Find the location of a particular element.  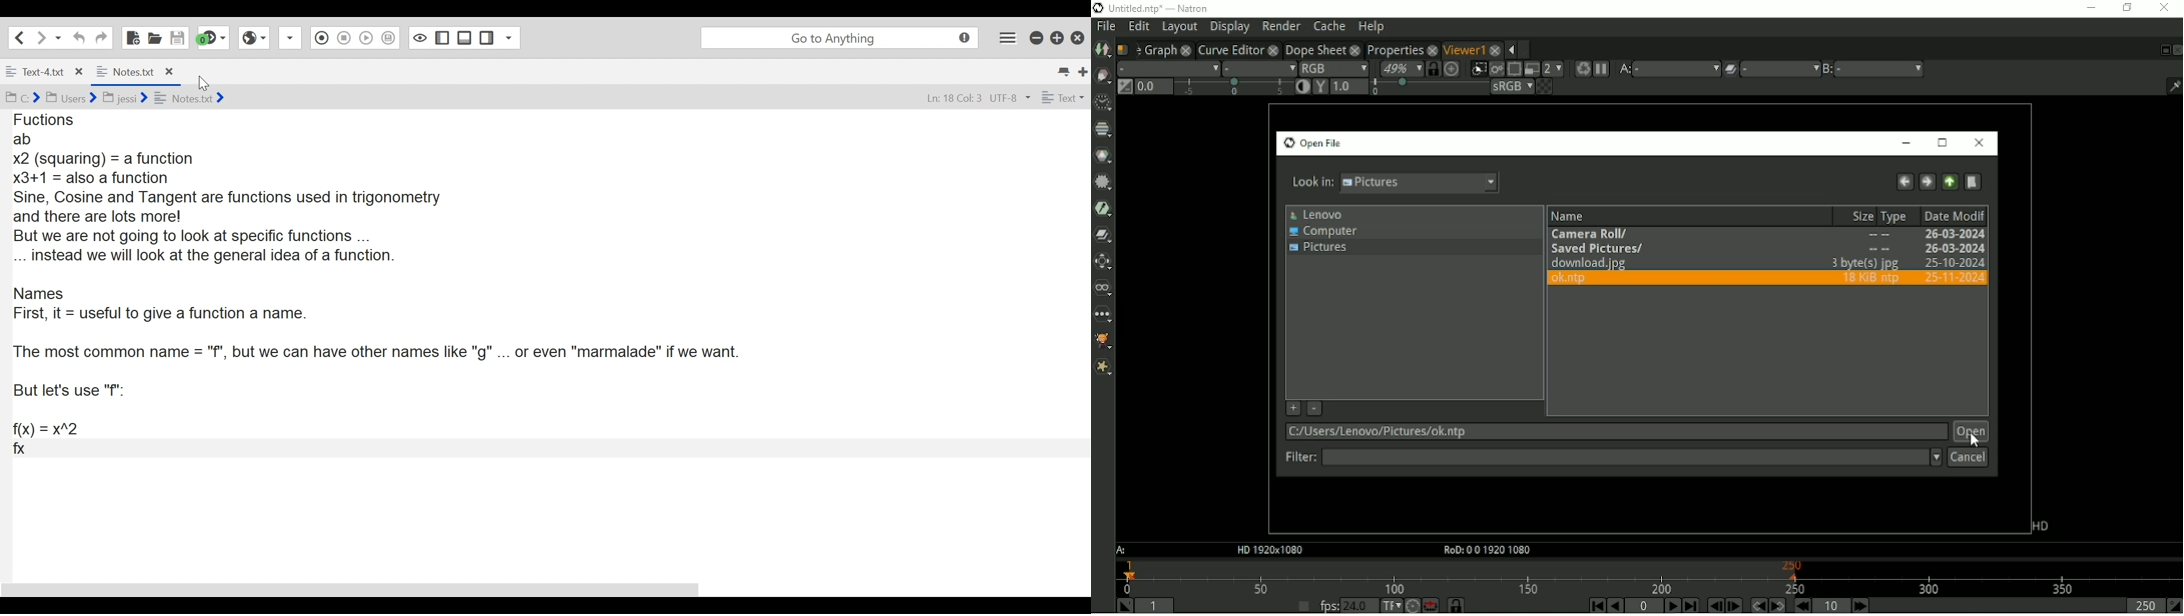

List all tabs is located at coordinates (1063, 70).